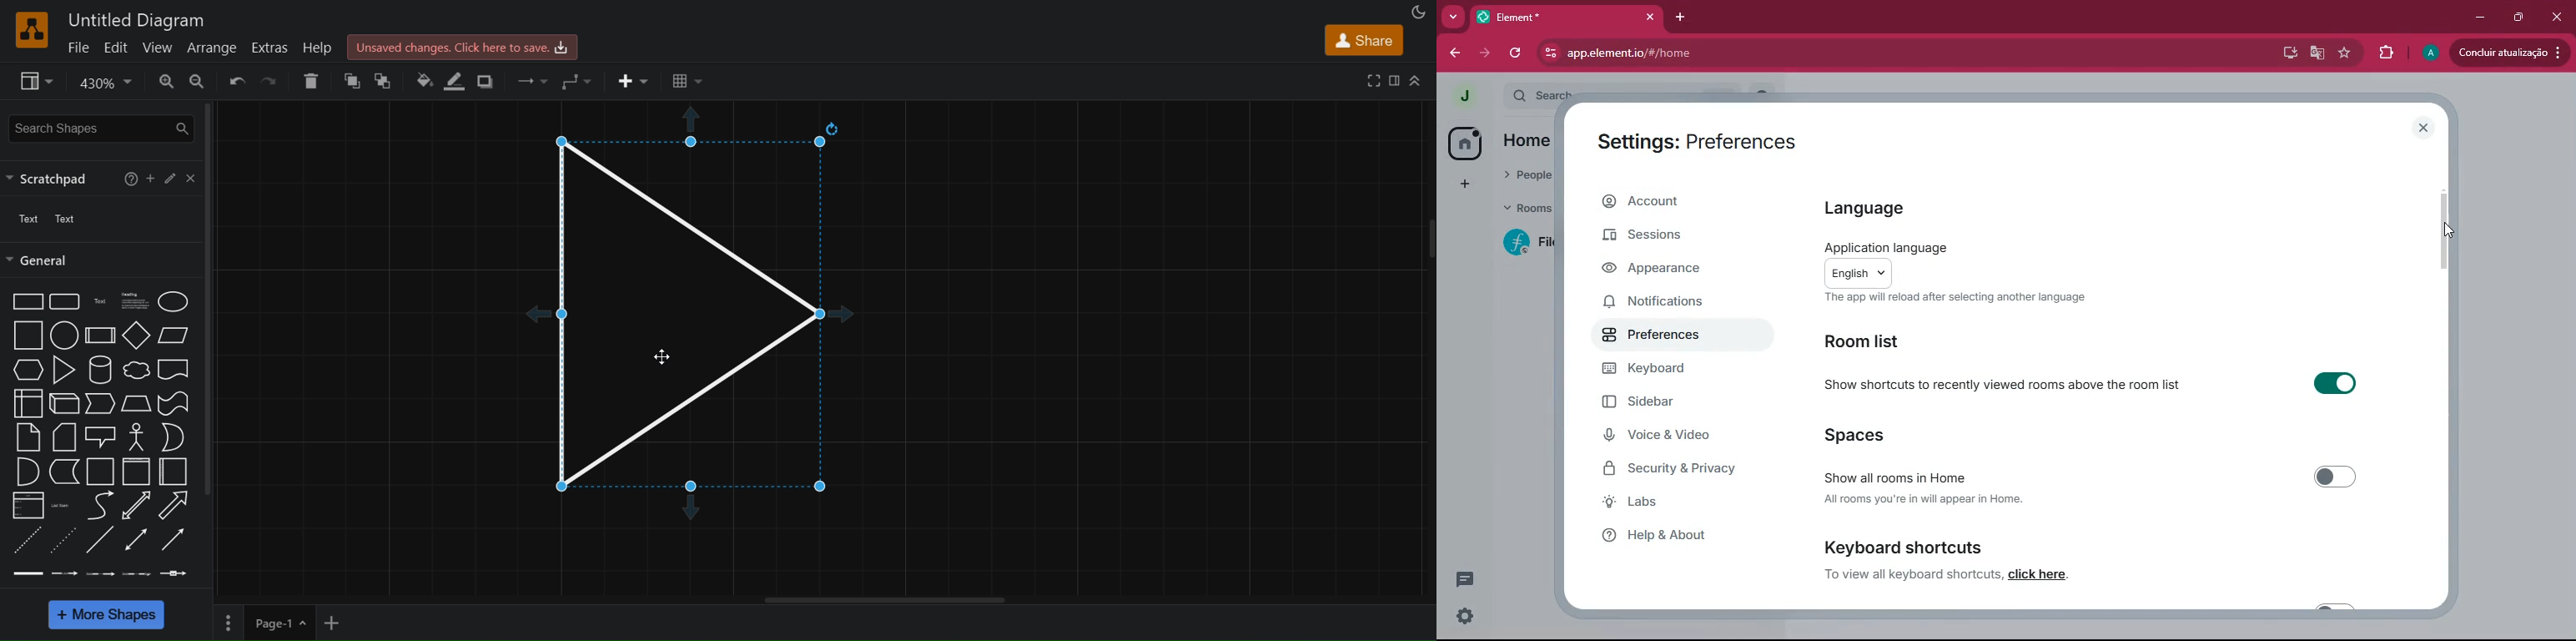  Describe the element at coordinates (386, 81) in the screenshot. I see `To back` at that location.